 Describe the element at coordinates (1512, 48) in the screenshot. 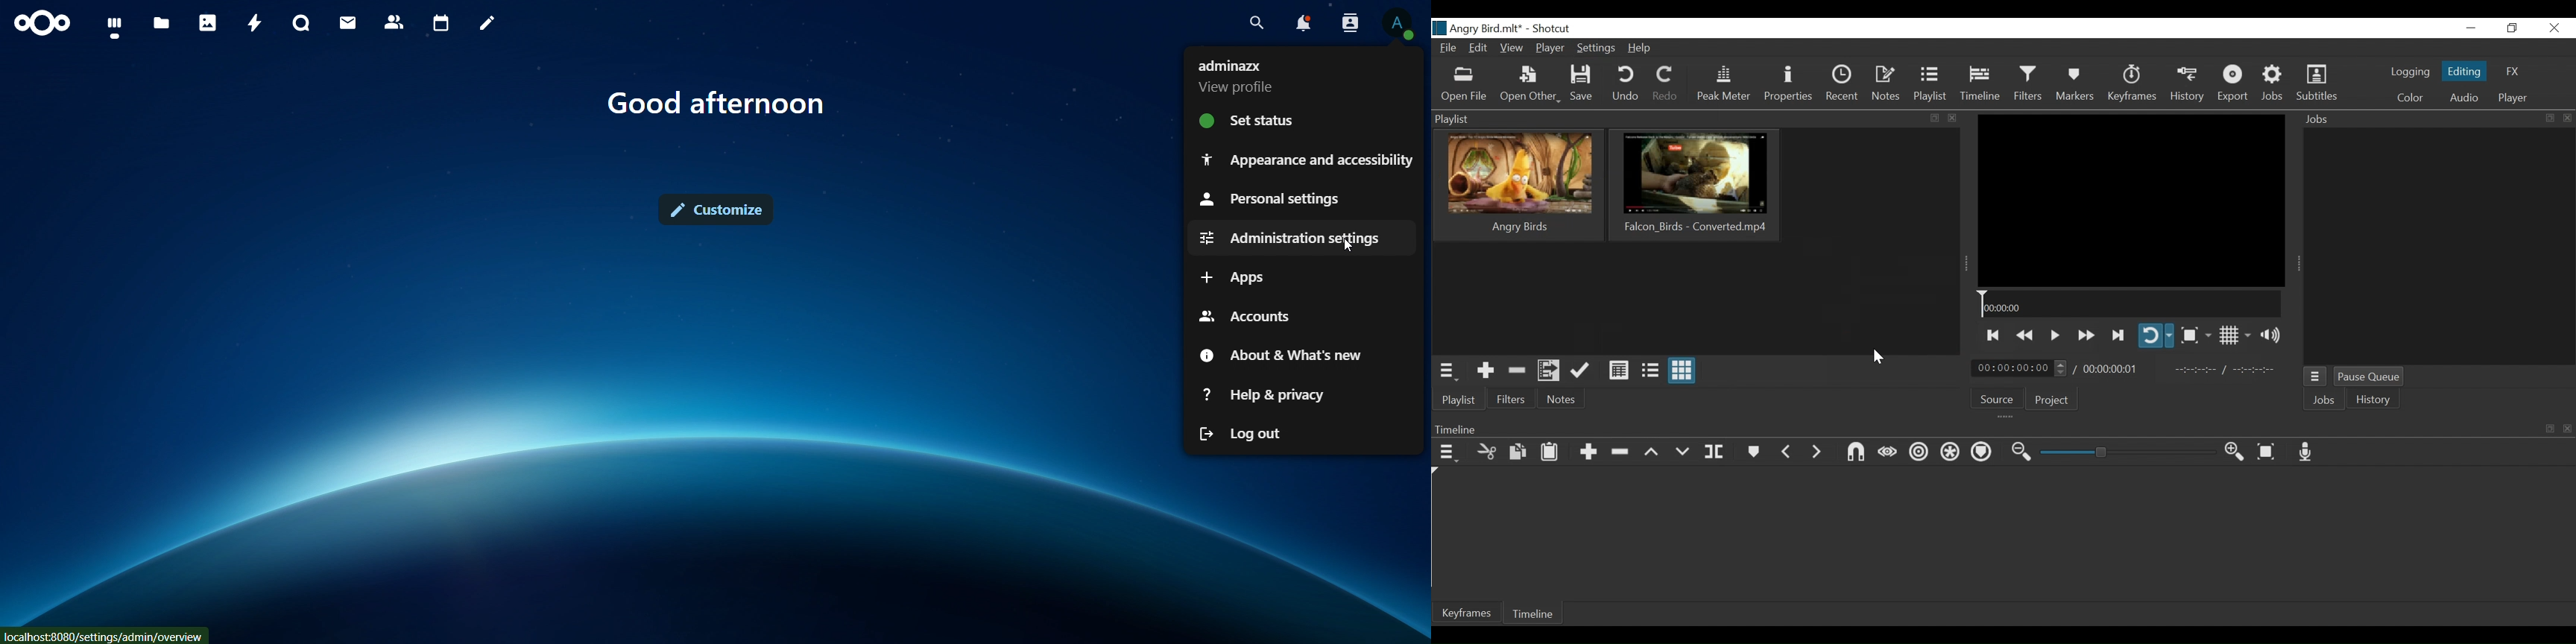

I see `View` at that location.